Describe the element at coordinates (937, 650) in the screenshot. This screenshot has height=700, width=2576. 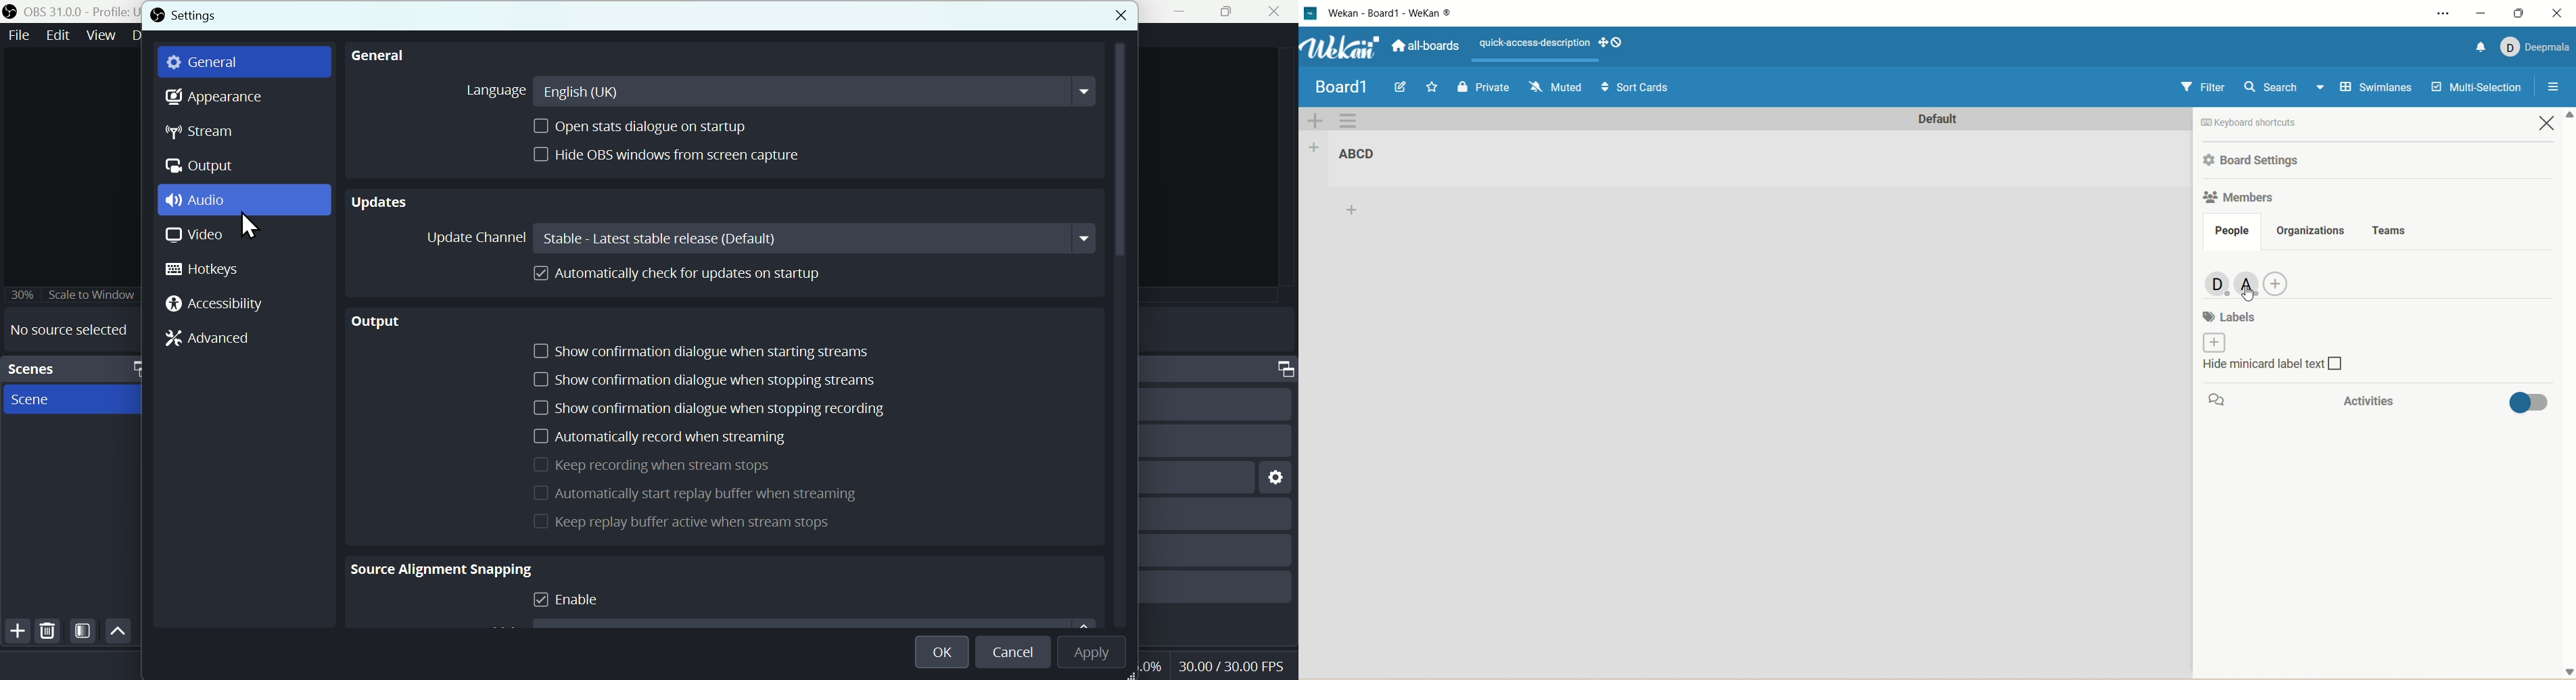
I see `OK` at that location.